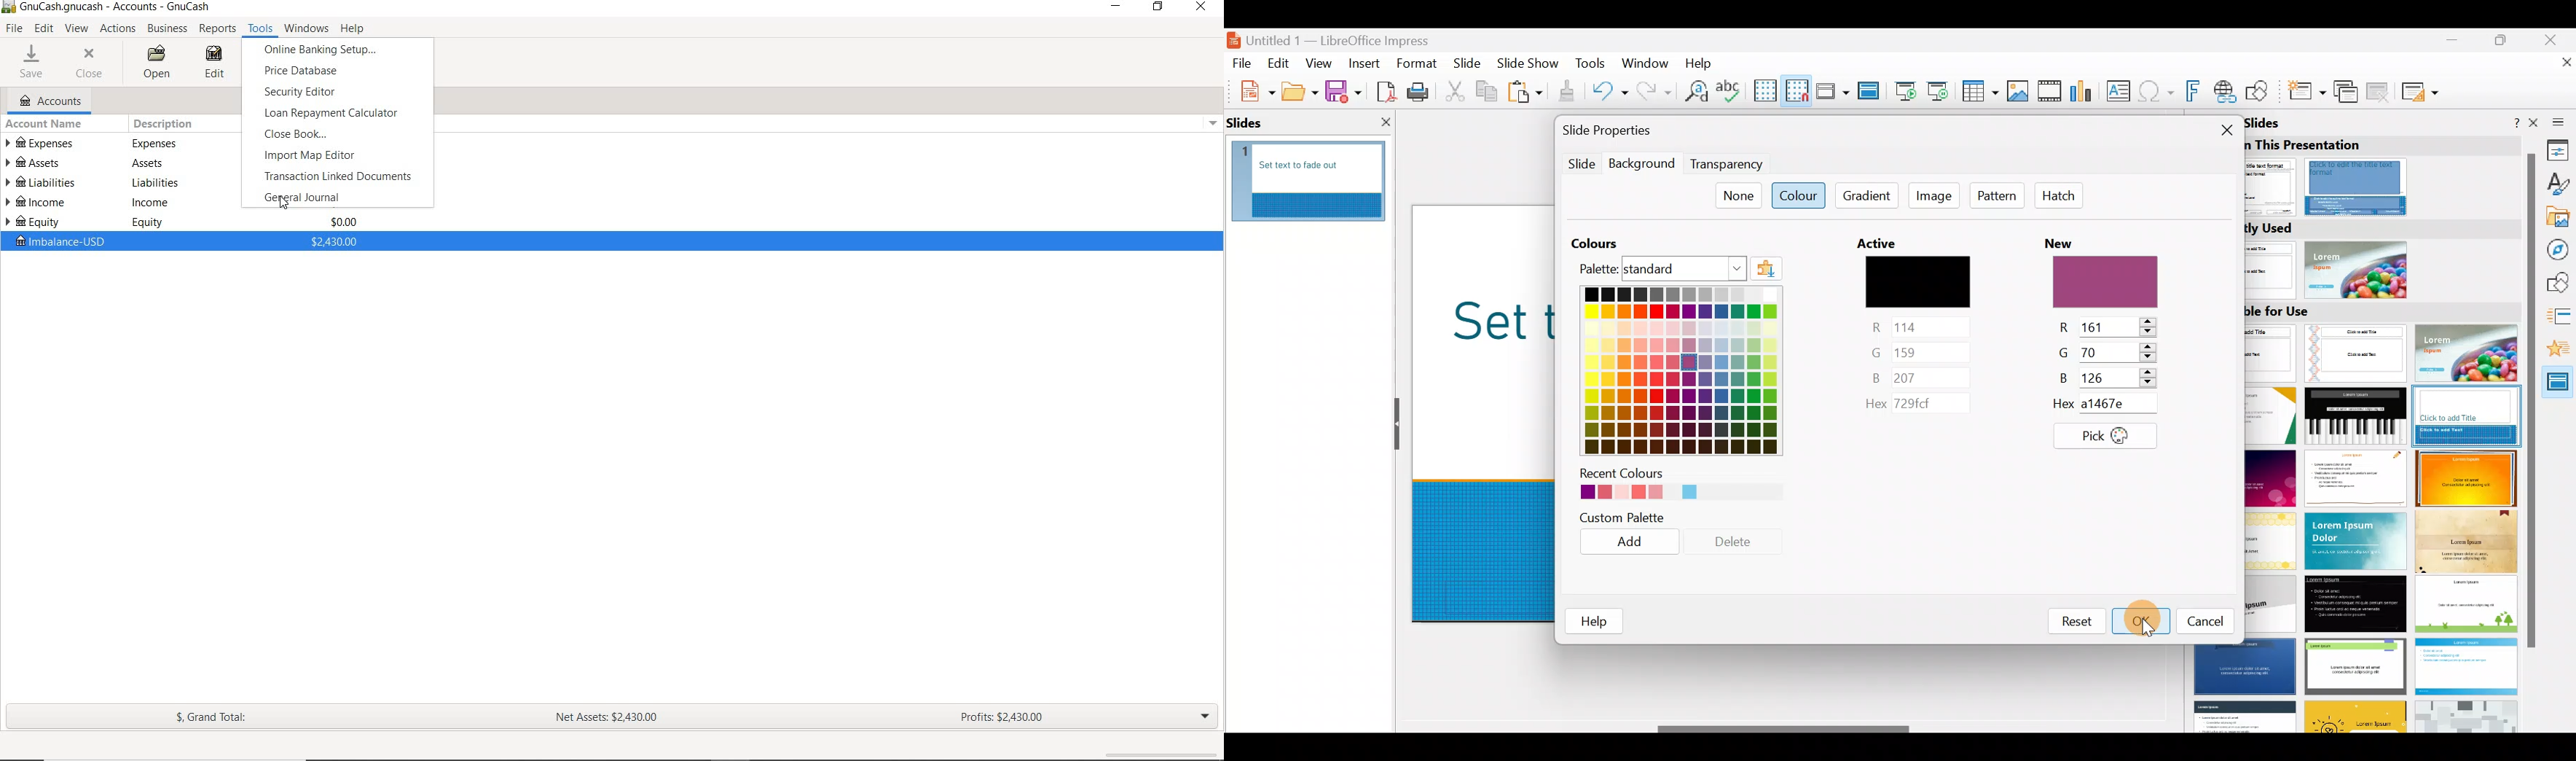 This screenshot has height=784, width=2576. What do you see at coordinates (154, 182) in the screenshot?
I see `` at bounding box center [154, 182].